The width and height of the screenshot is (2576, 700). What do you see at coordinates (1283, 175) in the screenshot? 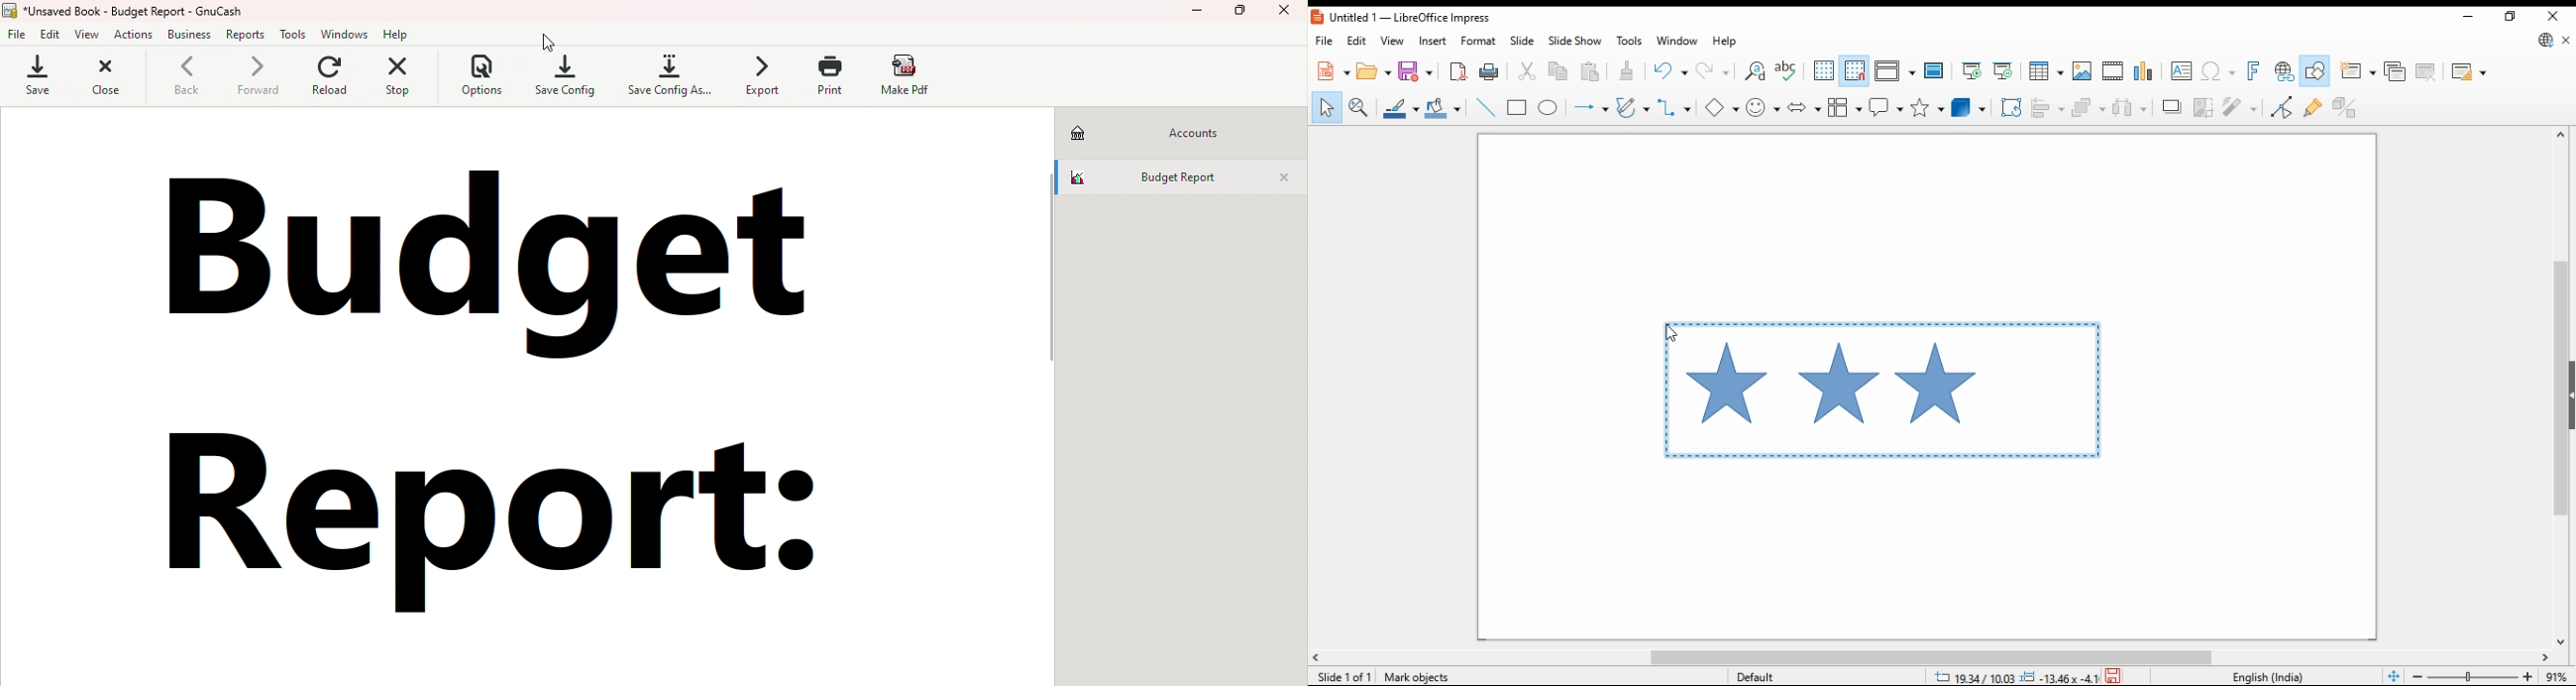
I see `Close` at bounding box center [1283, 175].